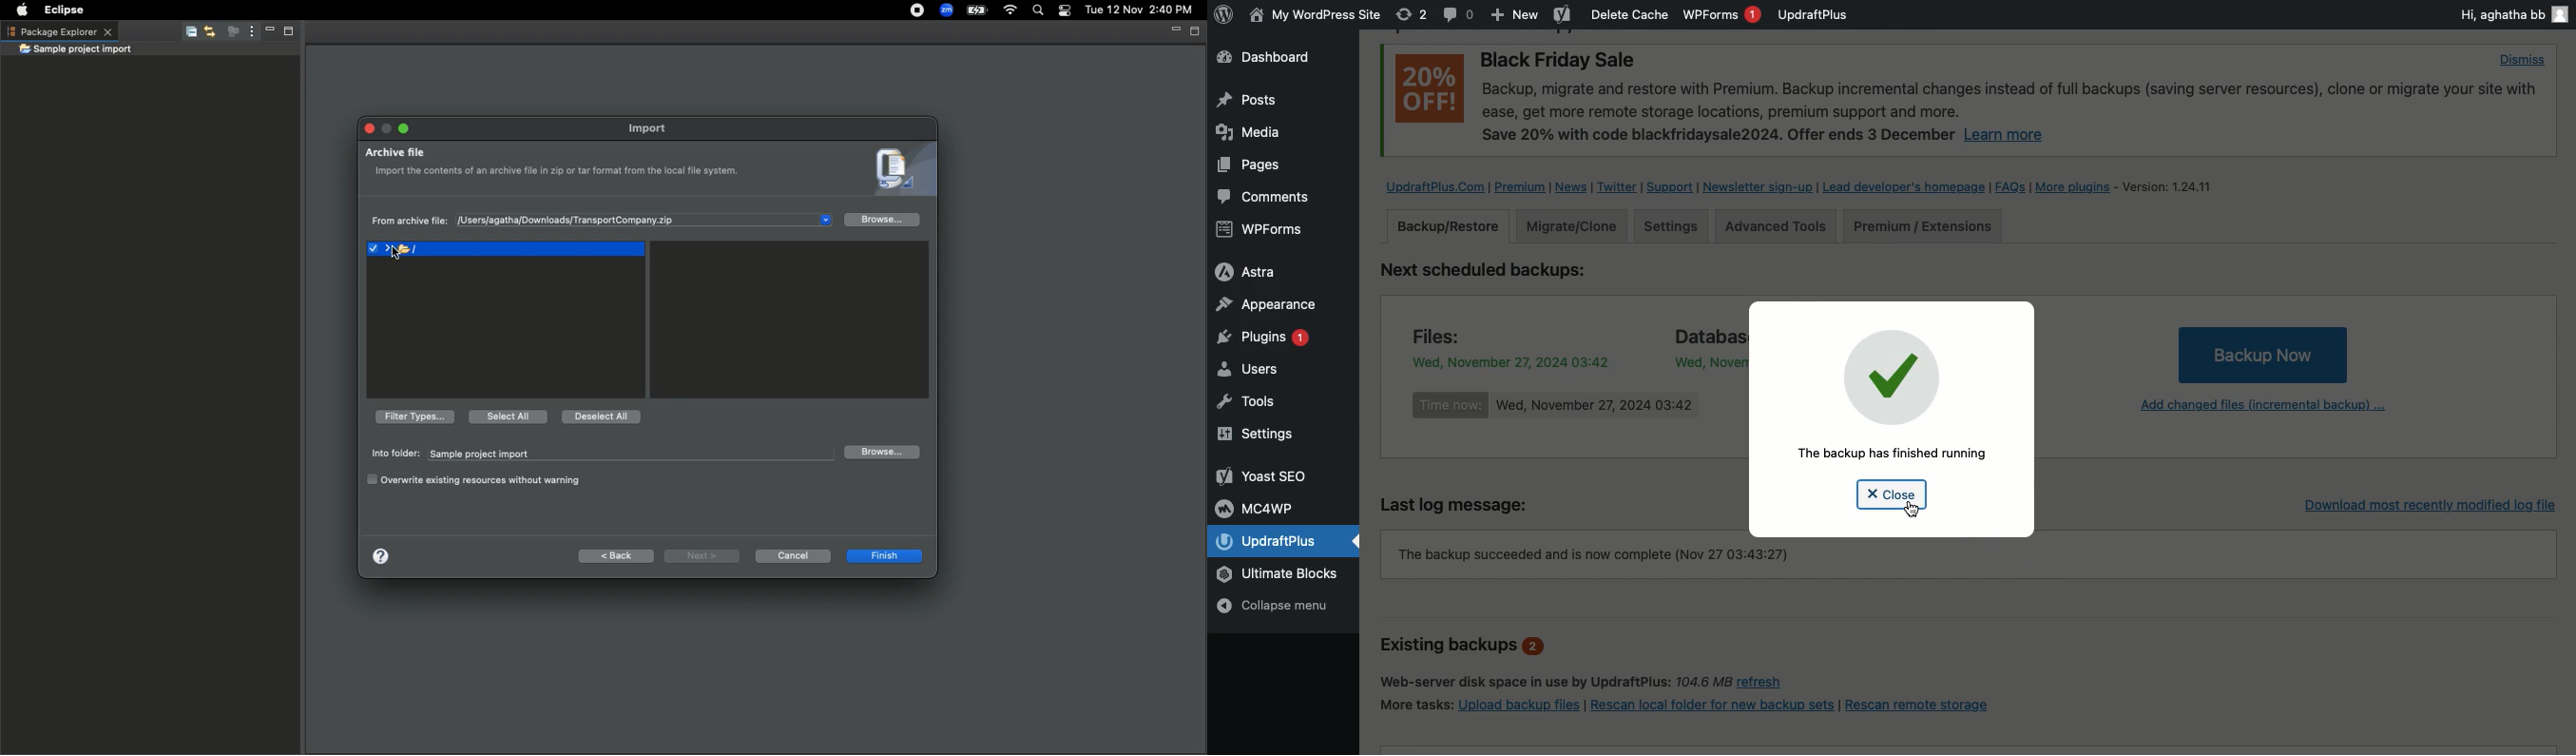 Image resolution: width=2576 pixels, height=756 pixels. What do you see at coordinates (1264, 475) in the screenshot?
I see `Yoast SEO` at bounding box center [1264, 475].